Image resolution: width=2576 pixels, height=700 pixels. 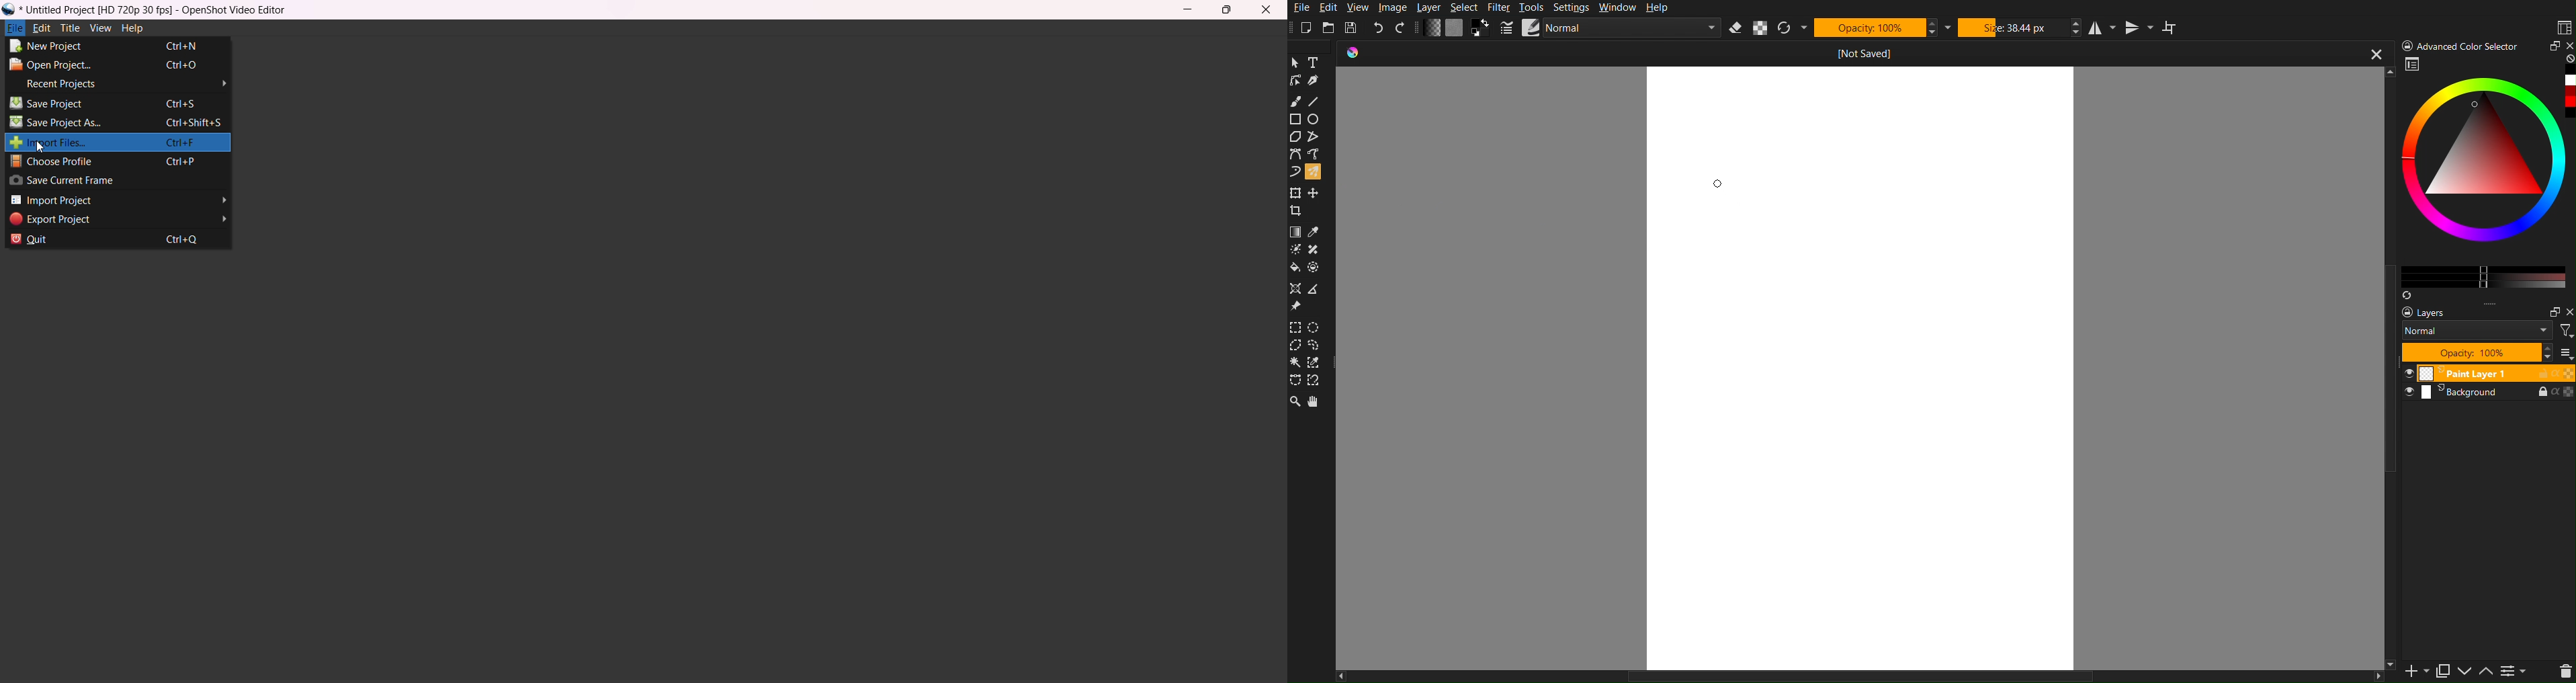 I want to click on View, so click(x=1358, y=7).